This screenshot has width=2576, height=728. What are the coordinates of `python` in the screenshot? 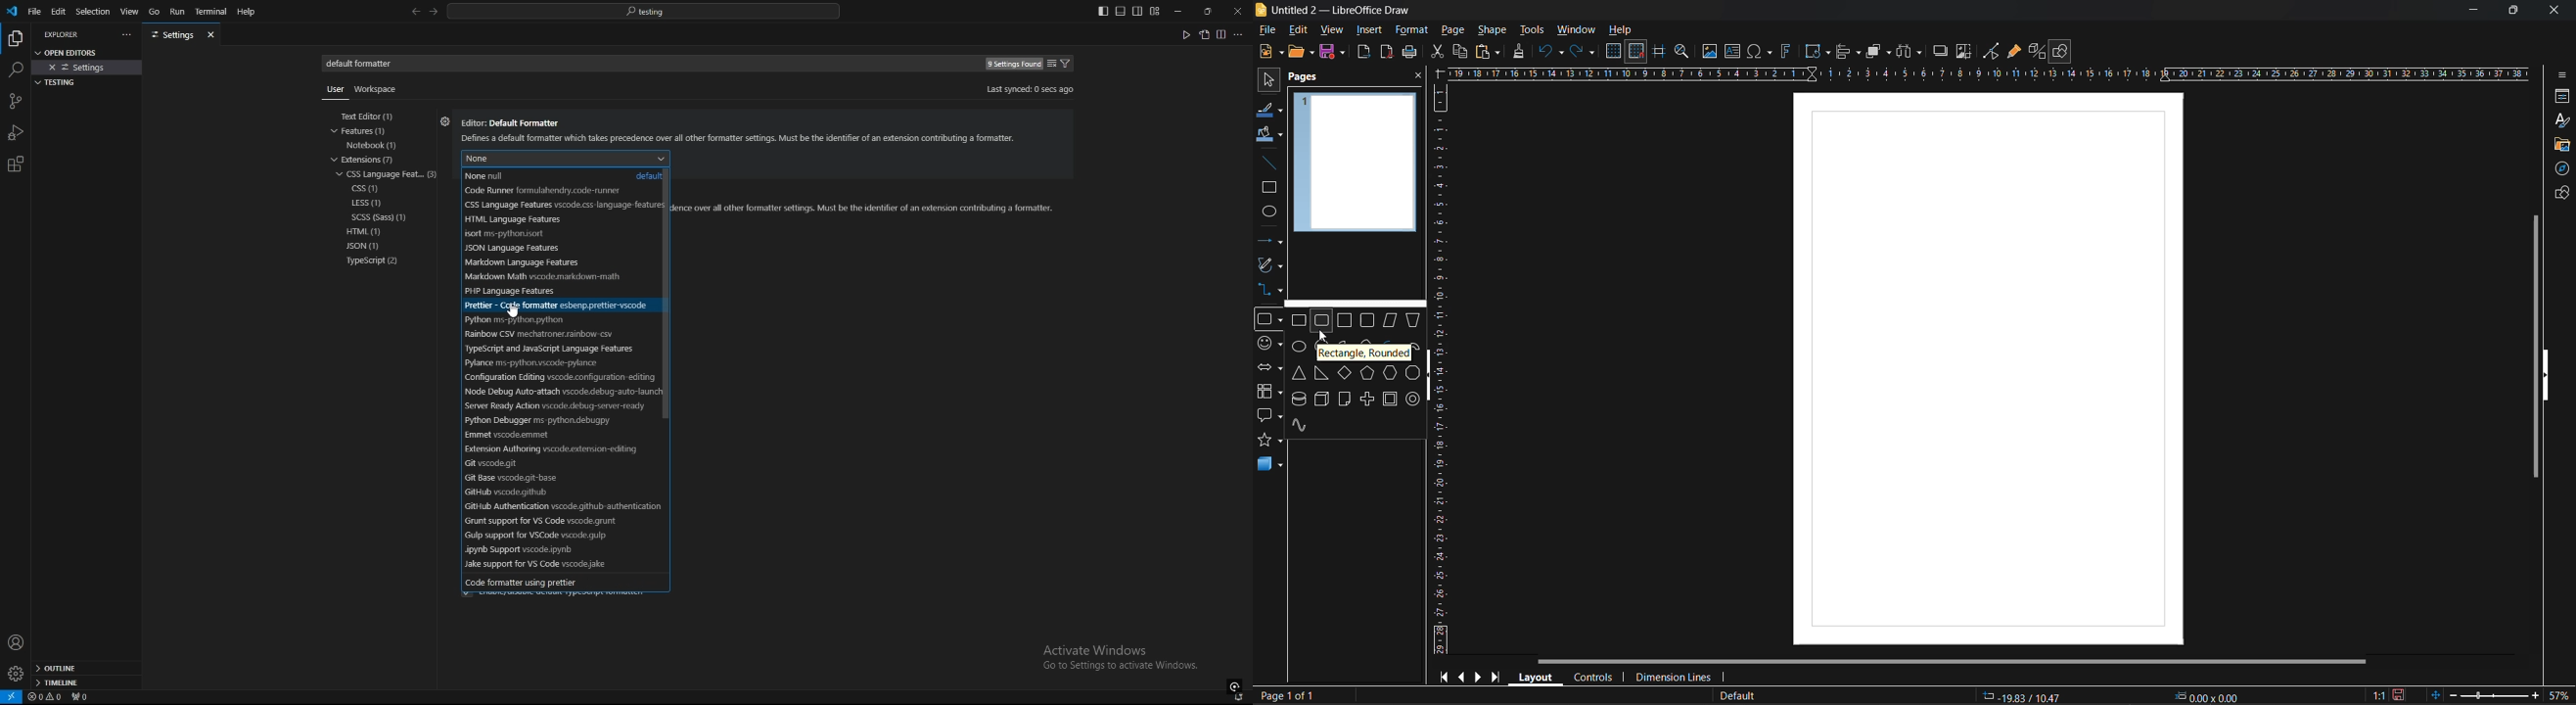 It's located at (531, 319).